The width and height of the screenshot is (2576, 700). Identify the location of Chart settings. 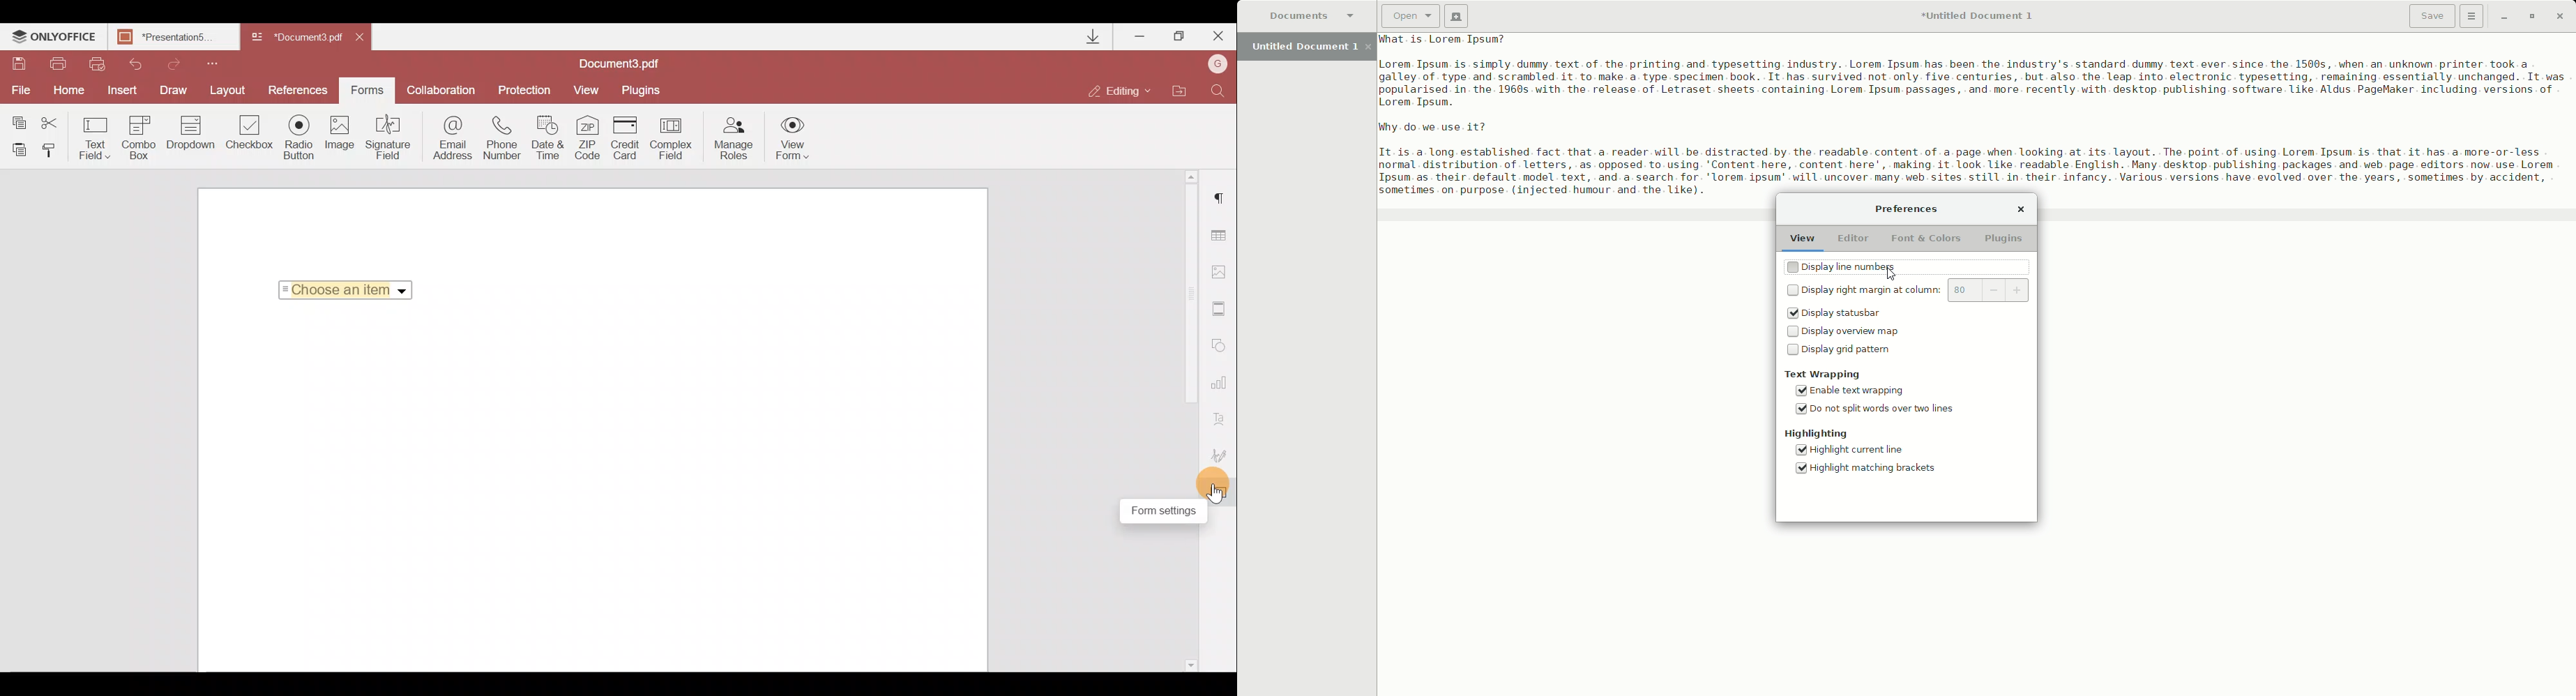
(1221, 389).